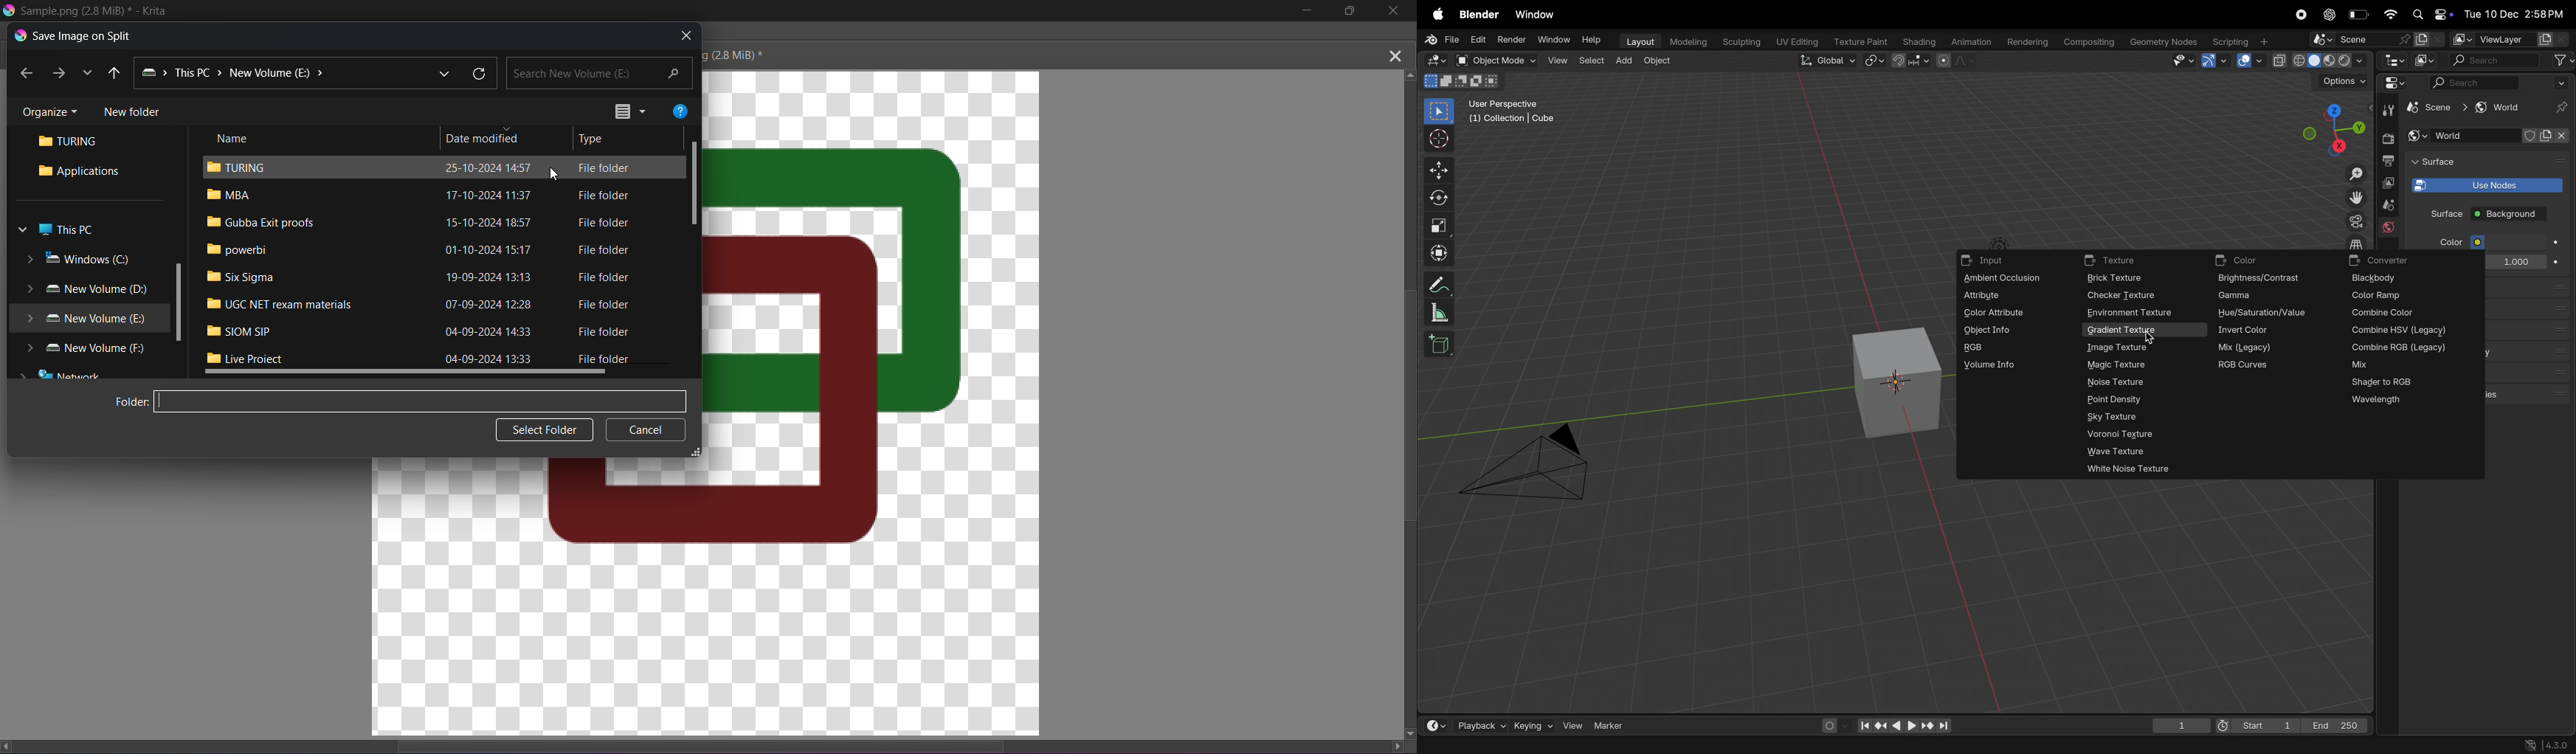 Image resolution: width=2576 pixels, height=756 pixels. Describe the element at coordinates (2388, 184) in the screenshot. I see `copy` at that location.